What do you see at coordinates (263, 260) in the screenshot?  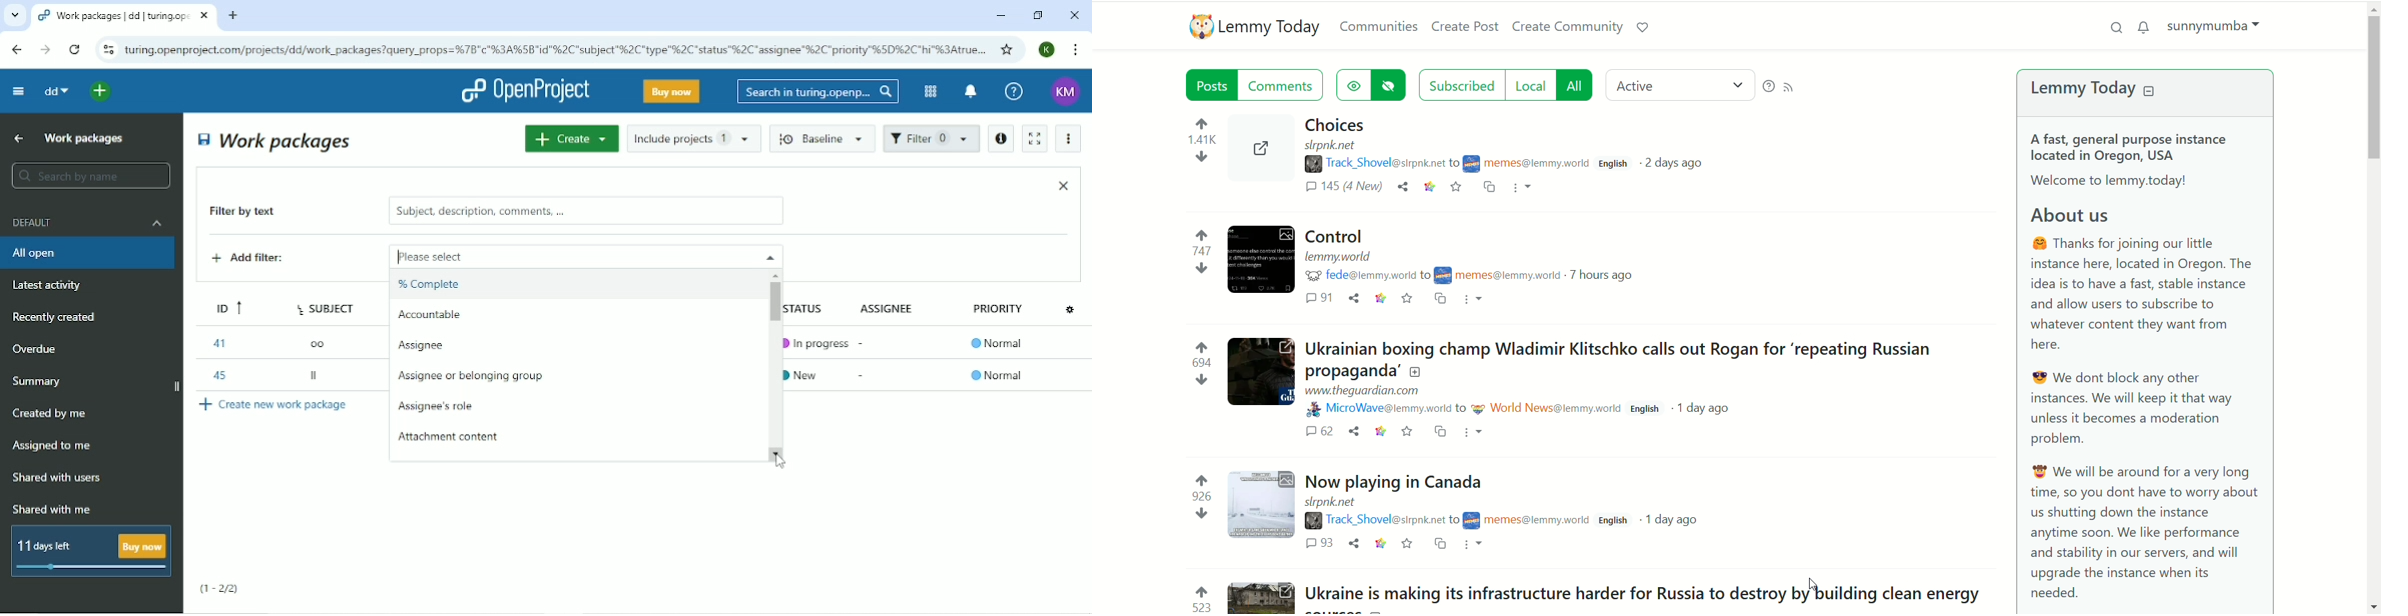 I see `Add filter` at bounding box center [263, 260].